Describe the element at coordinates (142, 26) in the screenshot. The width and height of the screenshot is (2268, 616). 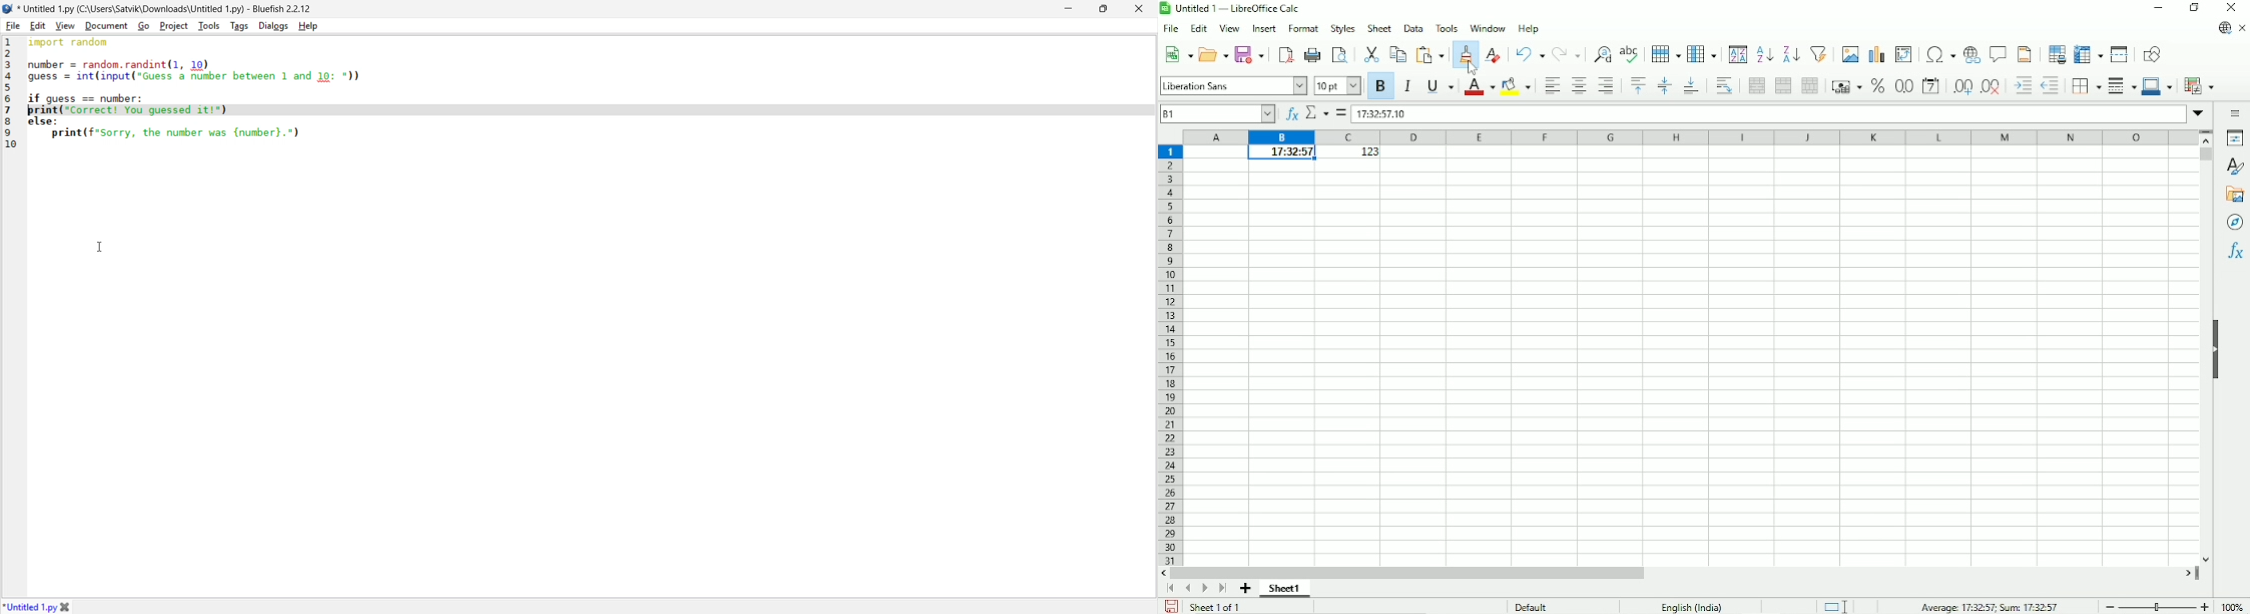
I see `go` at that location.